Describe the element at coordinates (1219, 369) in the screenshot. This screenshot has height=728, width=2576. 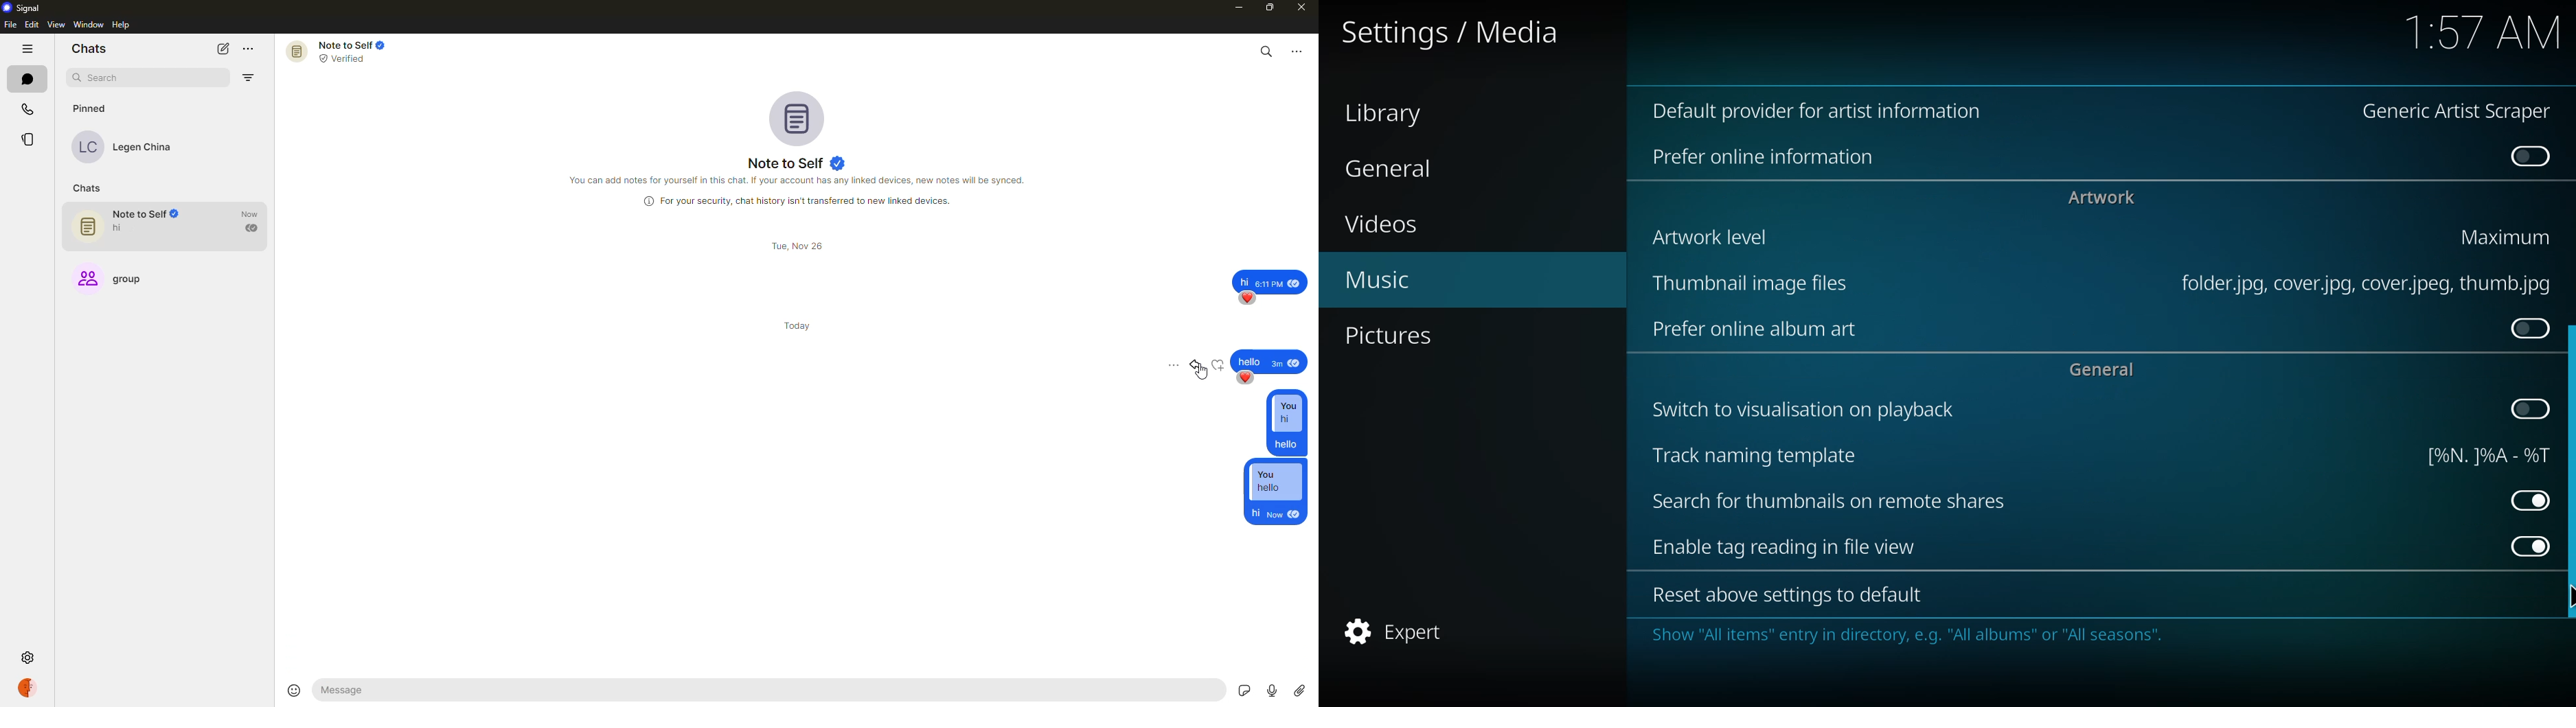
I see `reaction` at that location.